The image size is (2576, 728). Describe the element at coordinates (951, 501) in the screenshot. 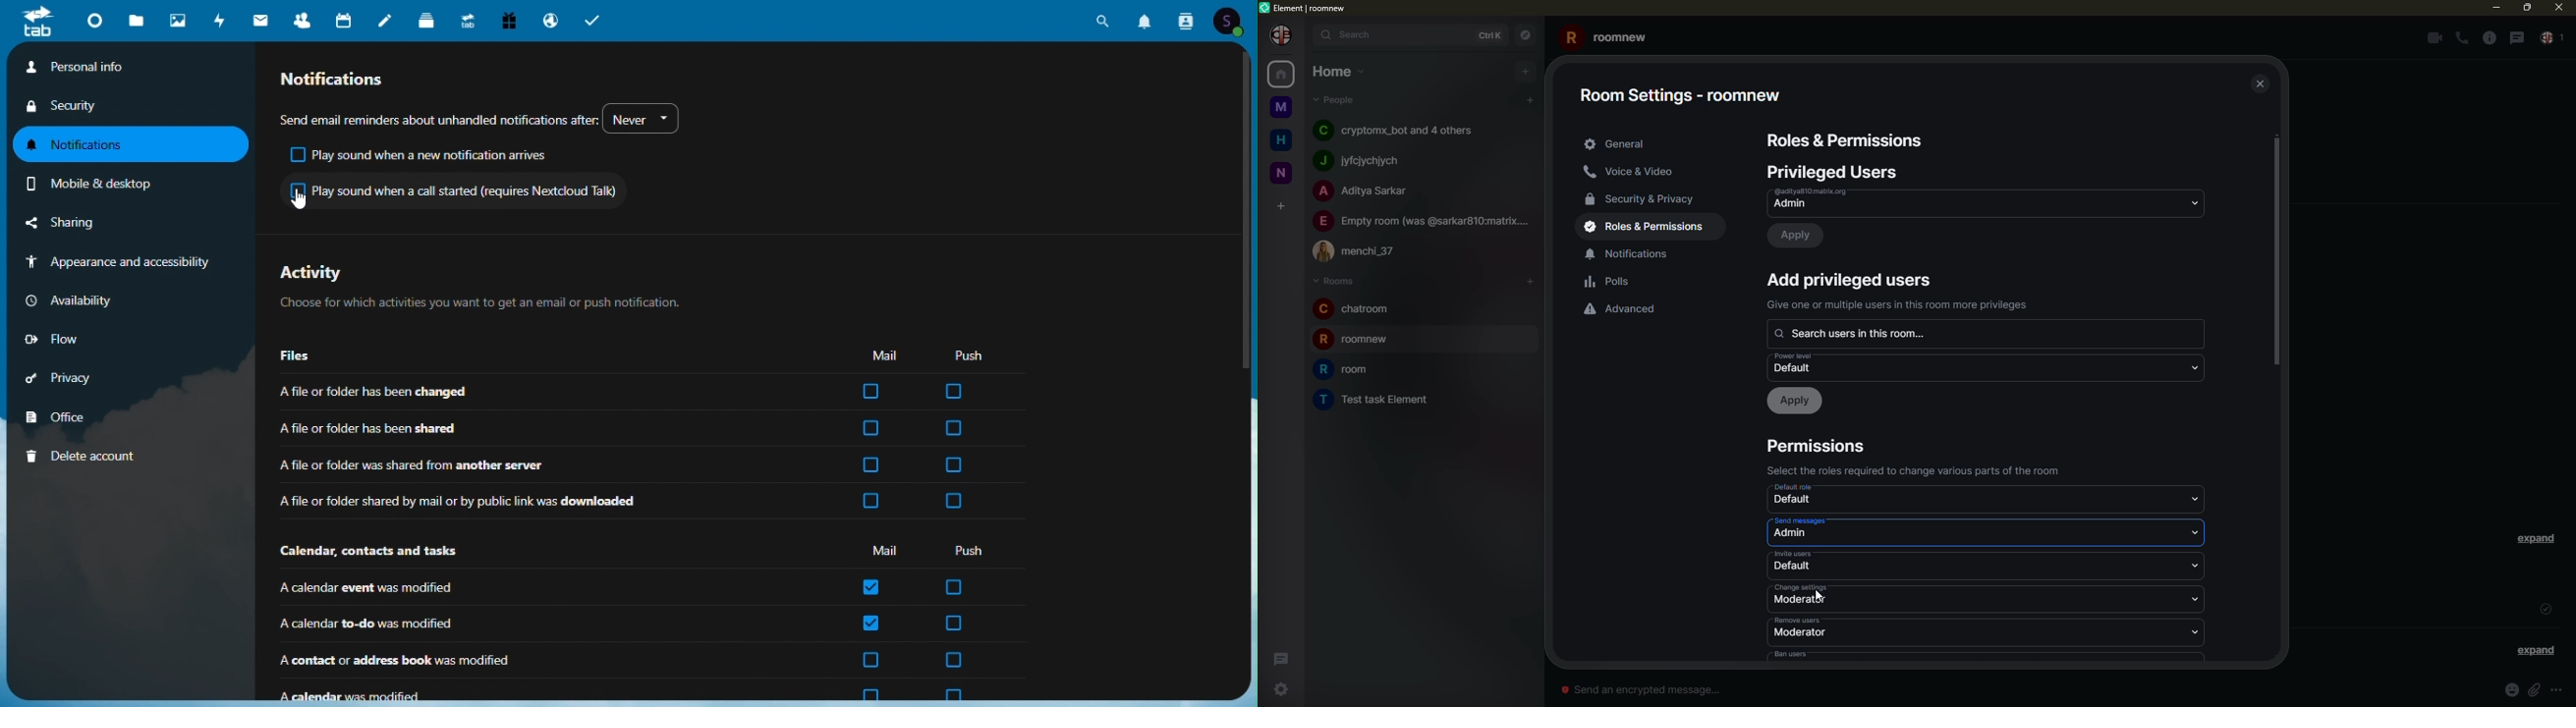

I see `check box` at that location.